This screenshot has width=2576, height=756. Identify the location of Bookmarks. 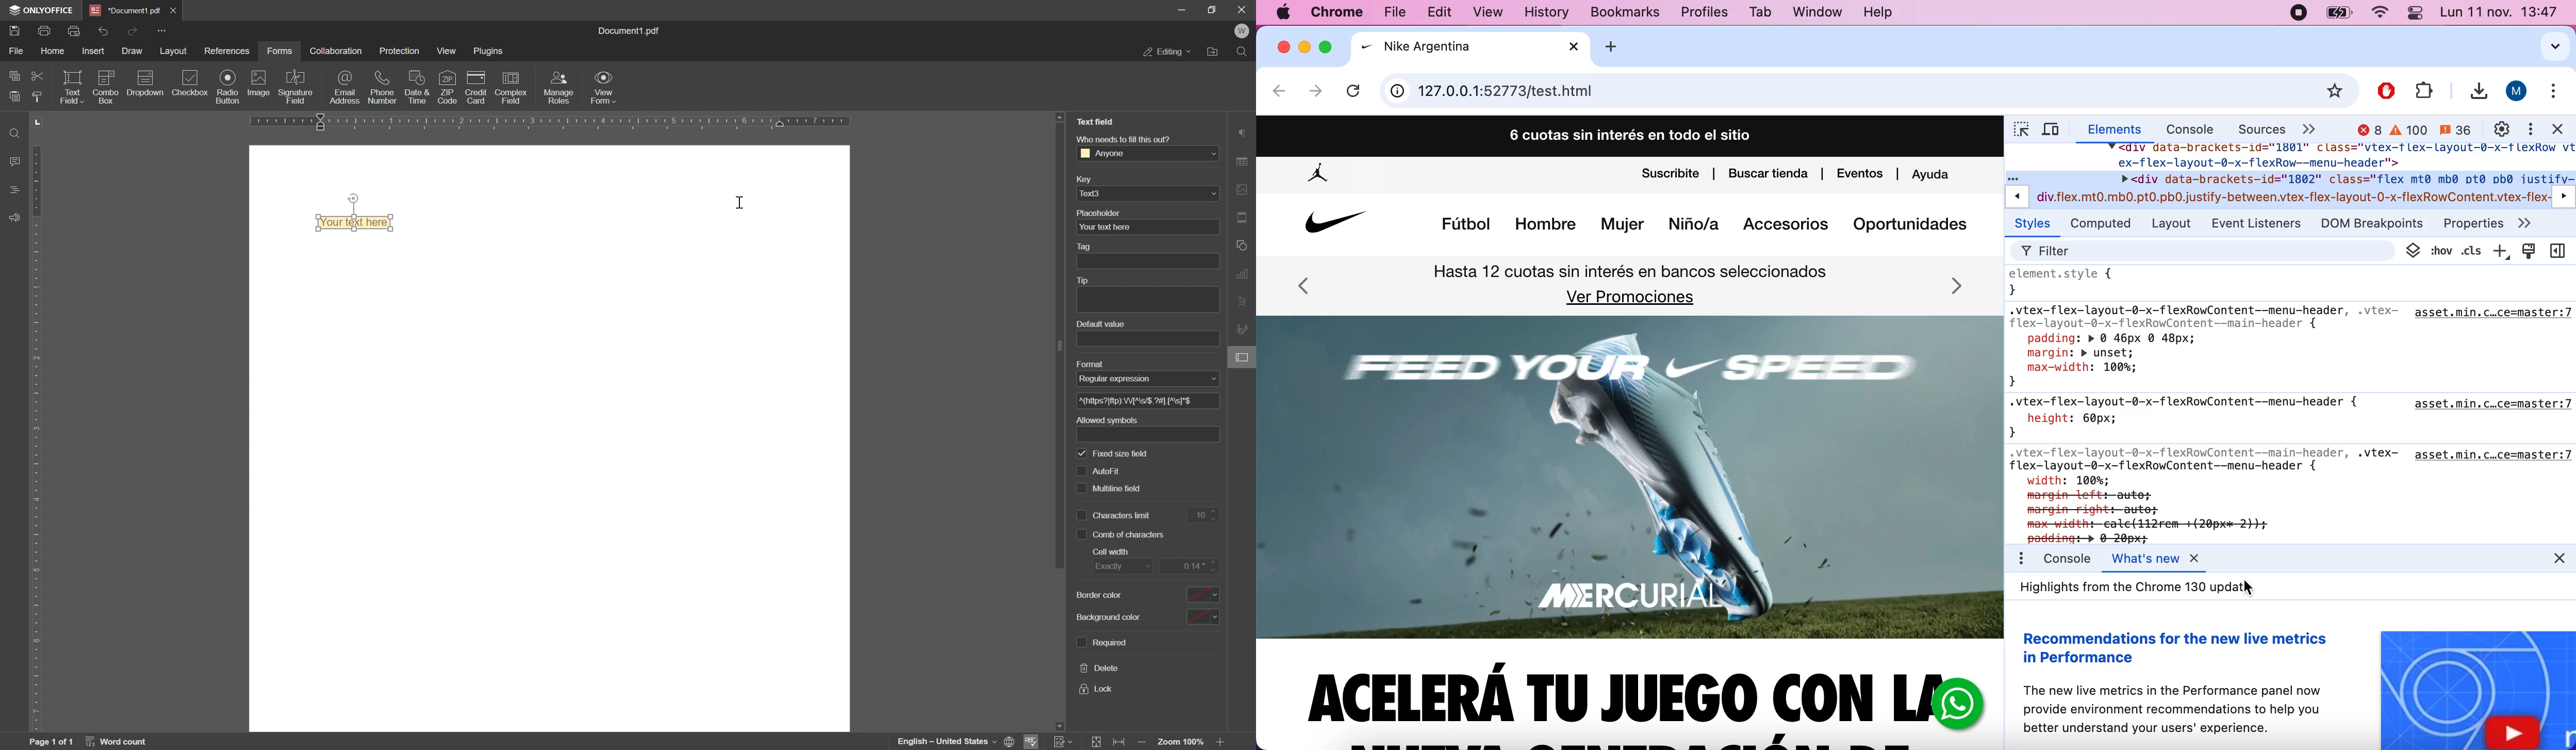
(1616, 13).